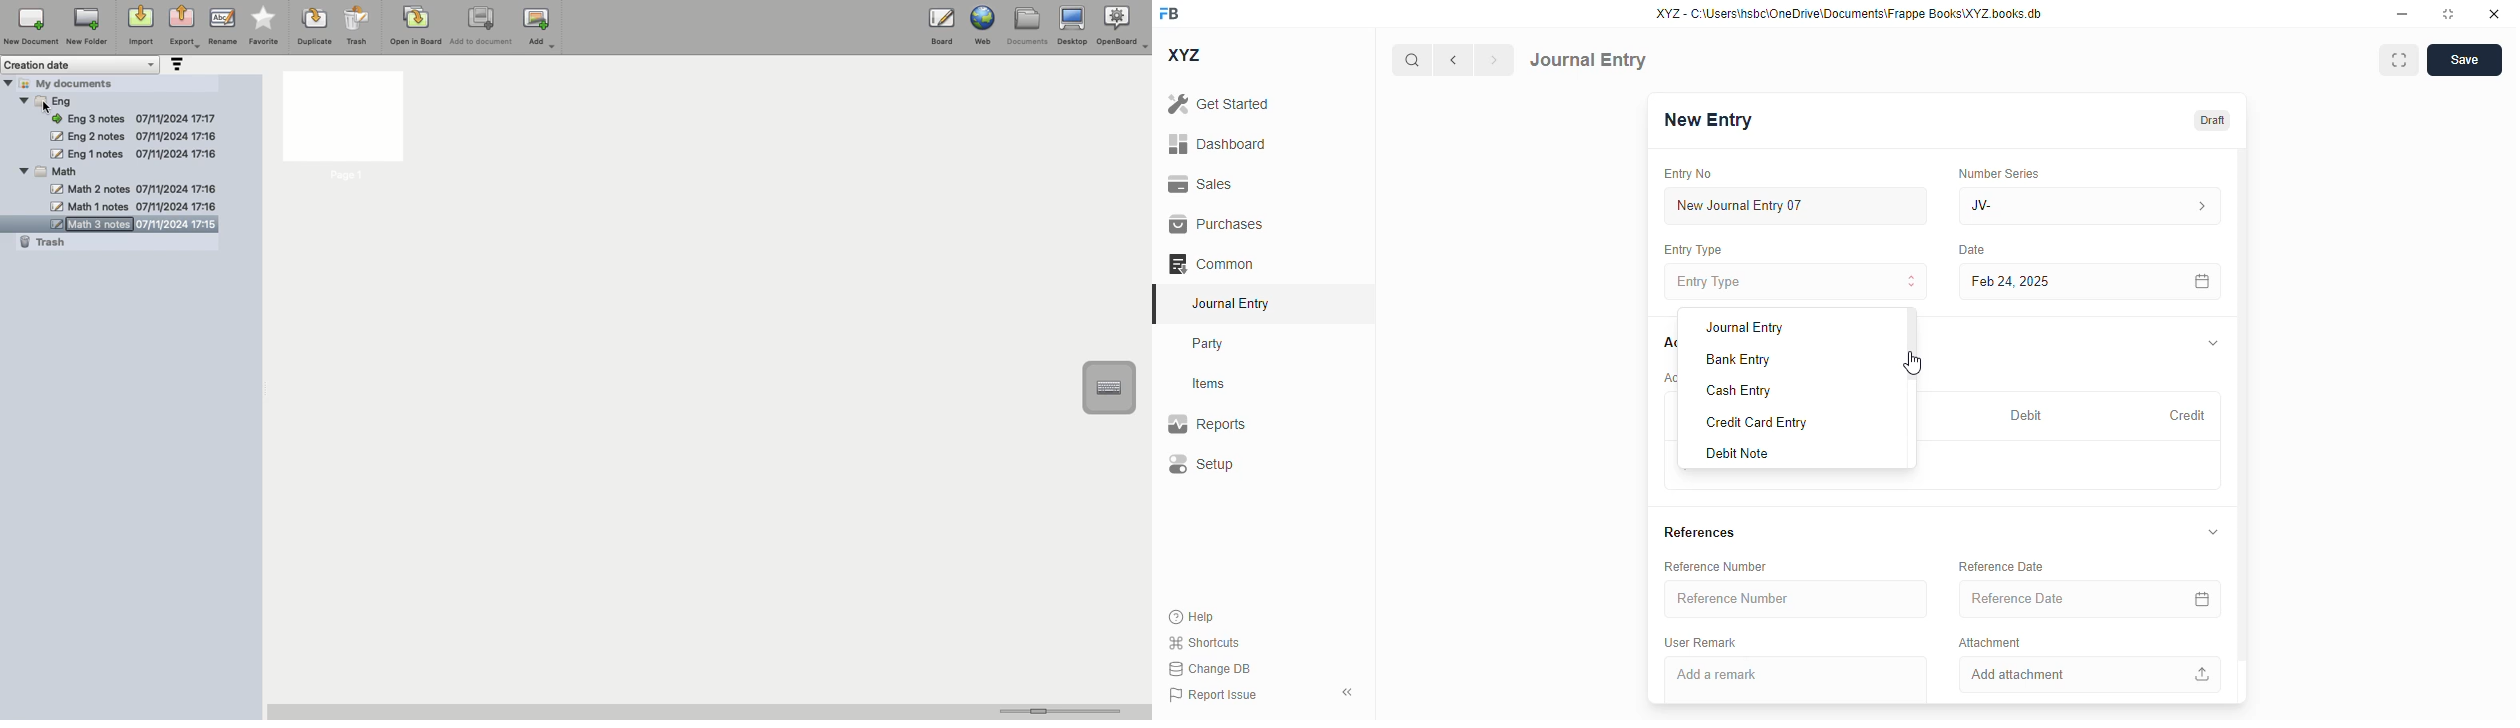 The image size is (2520, 728). Describe the element at coordinates (1217, 143) in the screenshot. I see `dashboard` at that location.